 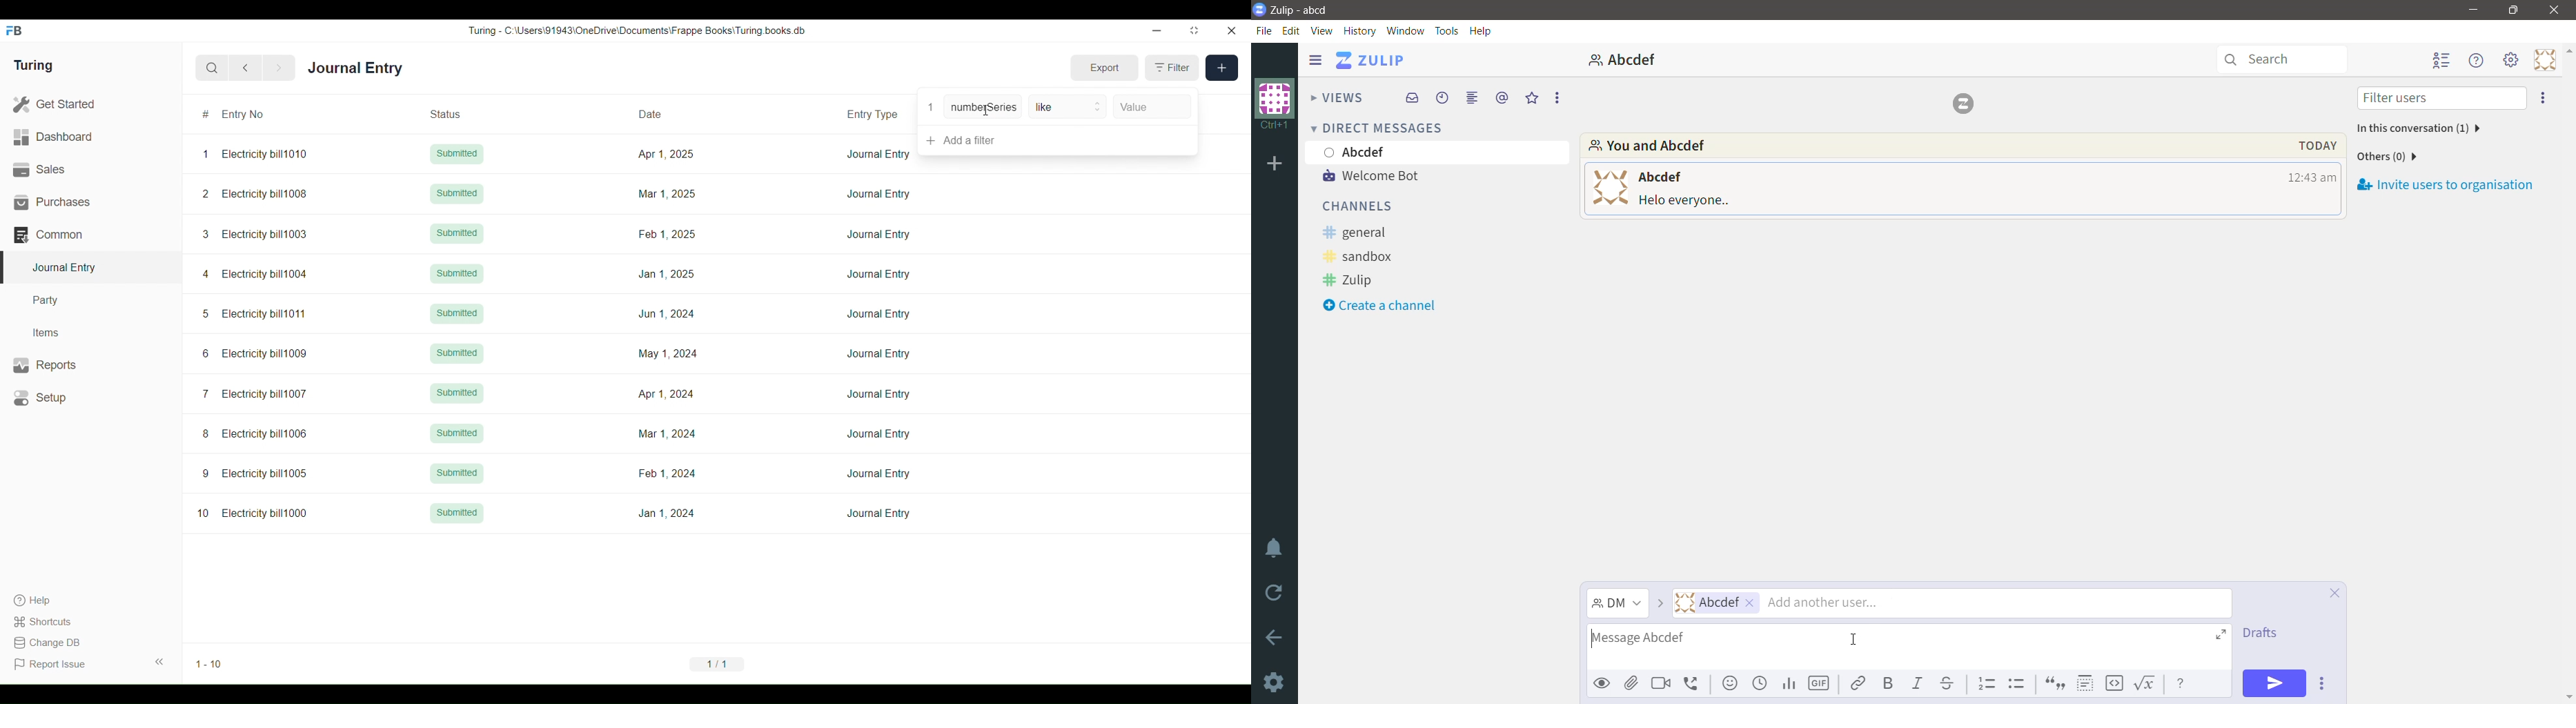 What do you see at coordinates (91, 398) in the screenshot?
I see `Setup` at bounding box center [91, 398].